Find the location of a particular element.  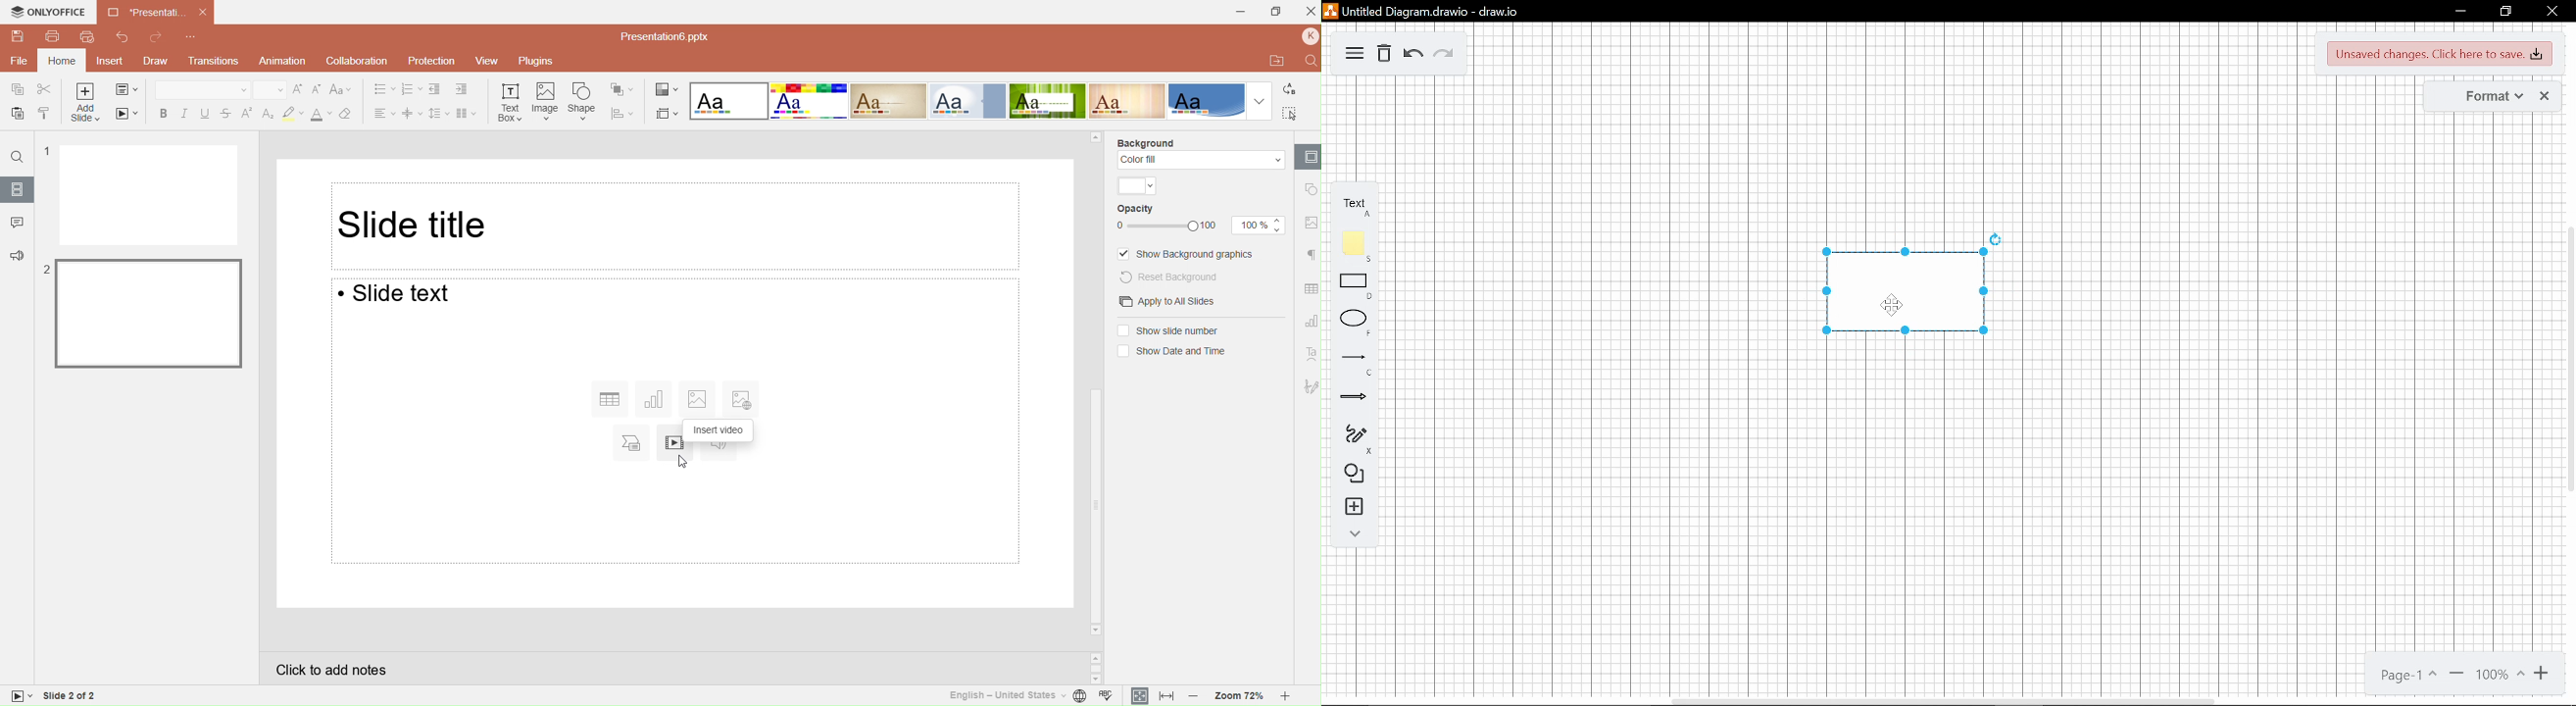

Start slide show is located at coordinates (125, 114).